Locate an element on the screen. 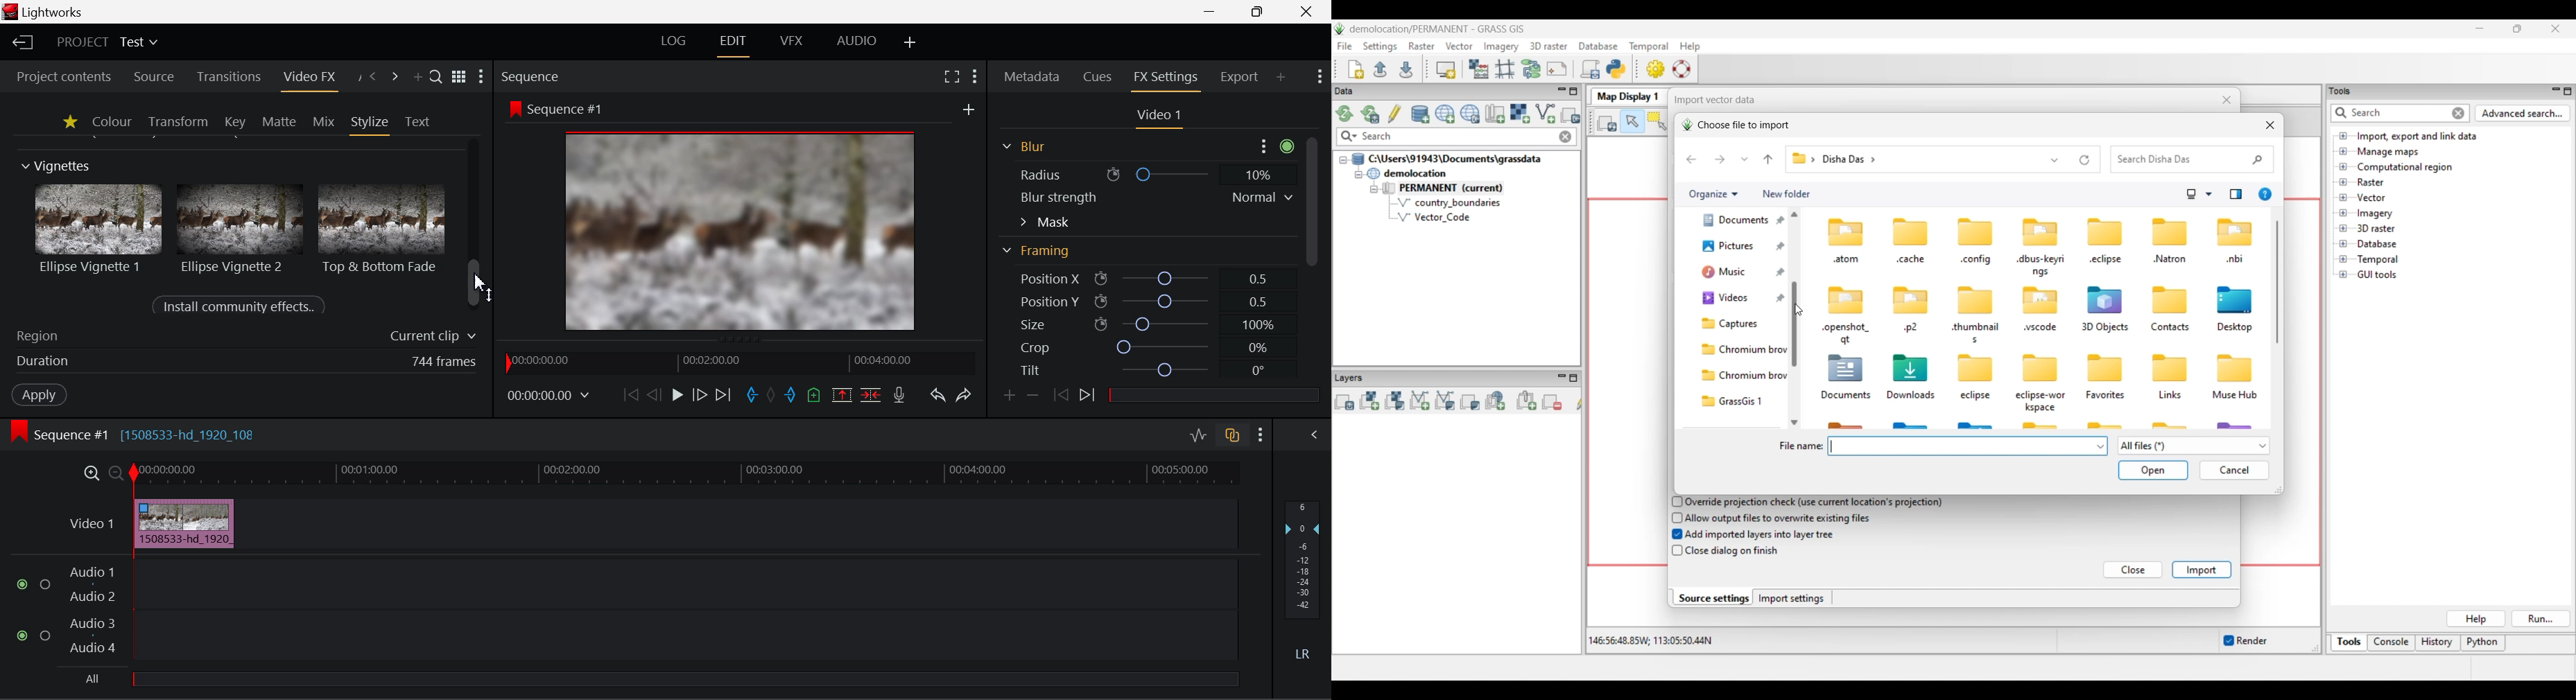 This screenshot has width=2576, height=700. Sequence #1 Edit Timeline is located at coordinates (138, 433).